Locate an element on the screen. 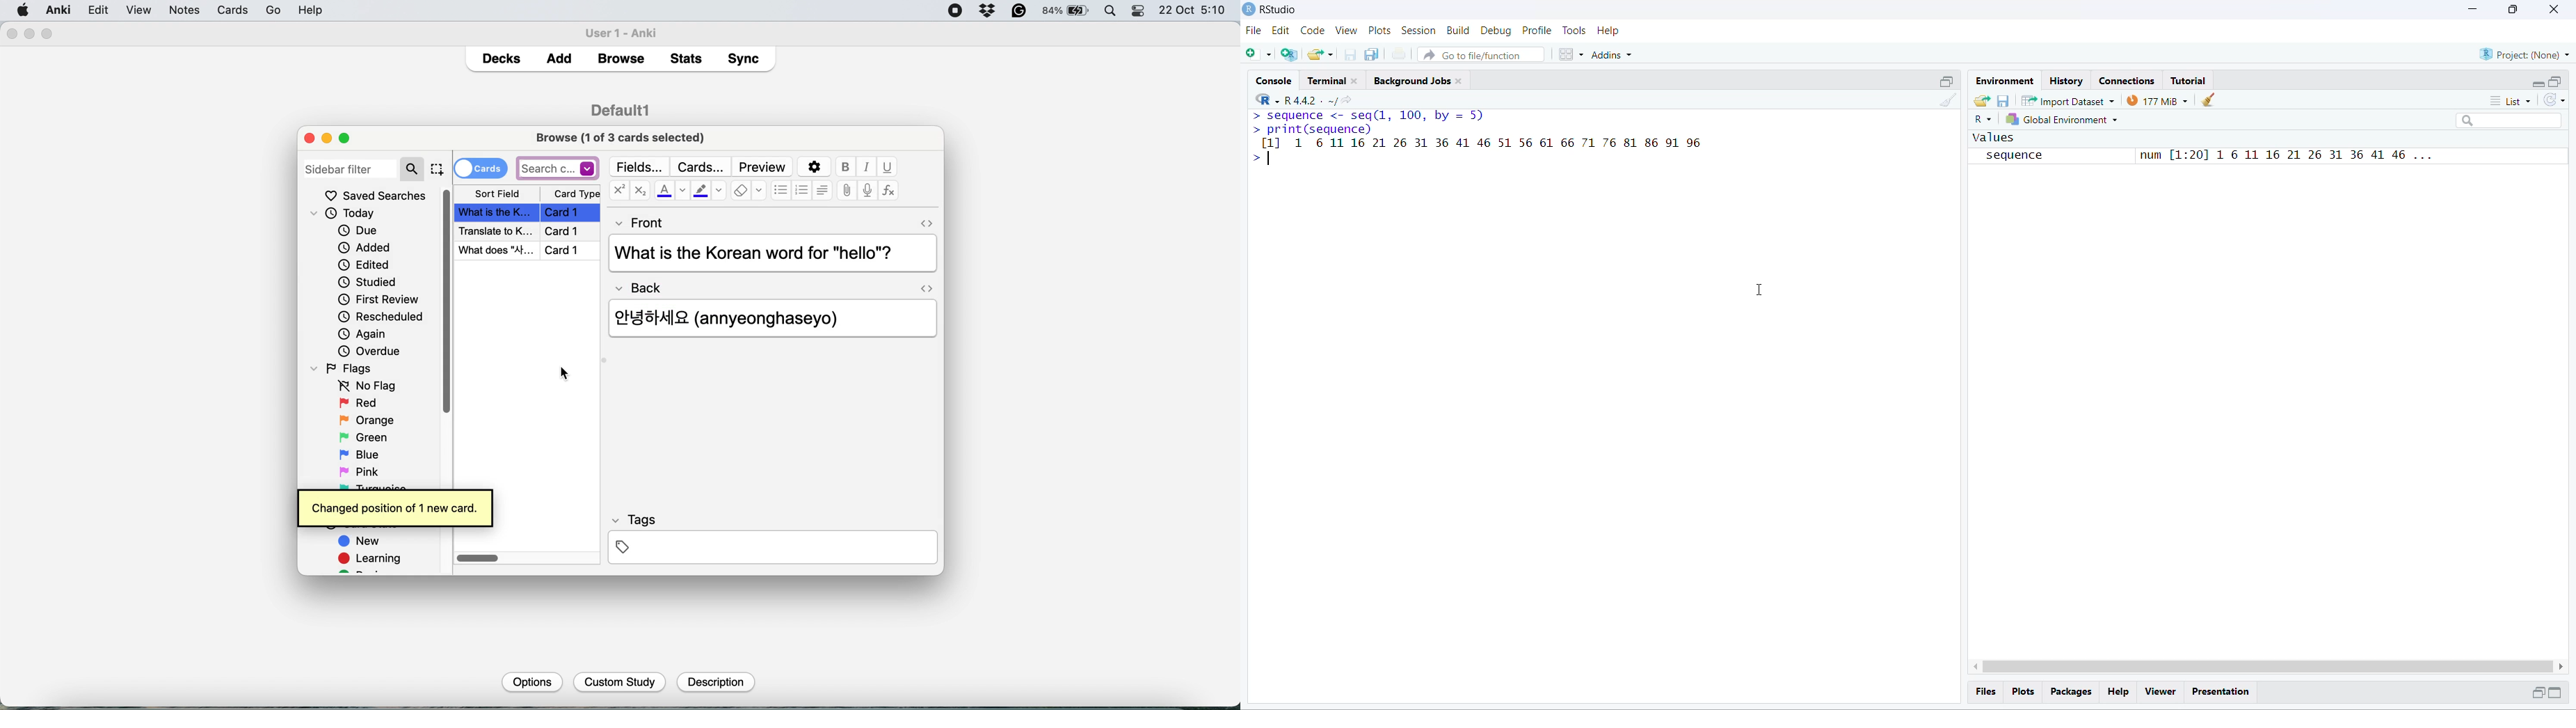 The width and height of the screenshot is (2576, 728). selection tool is located at coordinates (437, 169).